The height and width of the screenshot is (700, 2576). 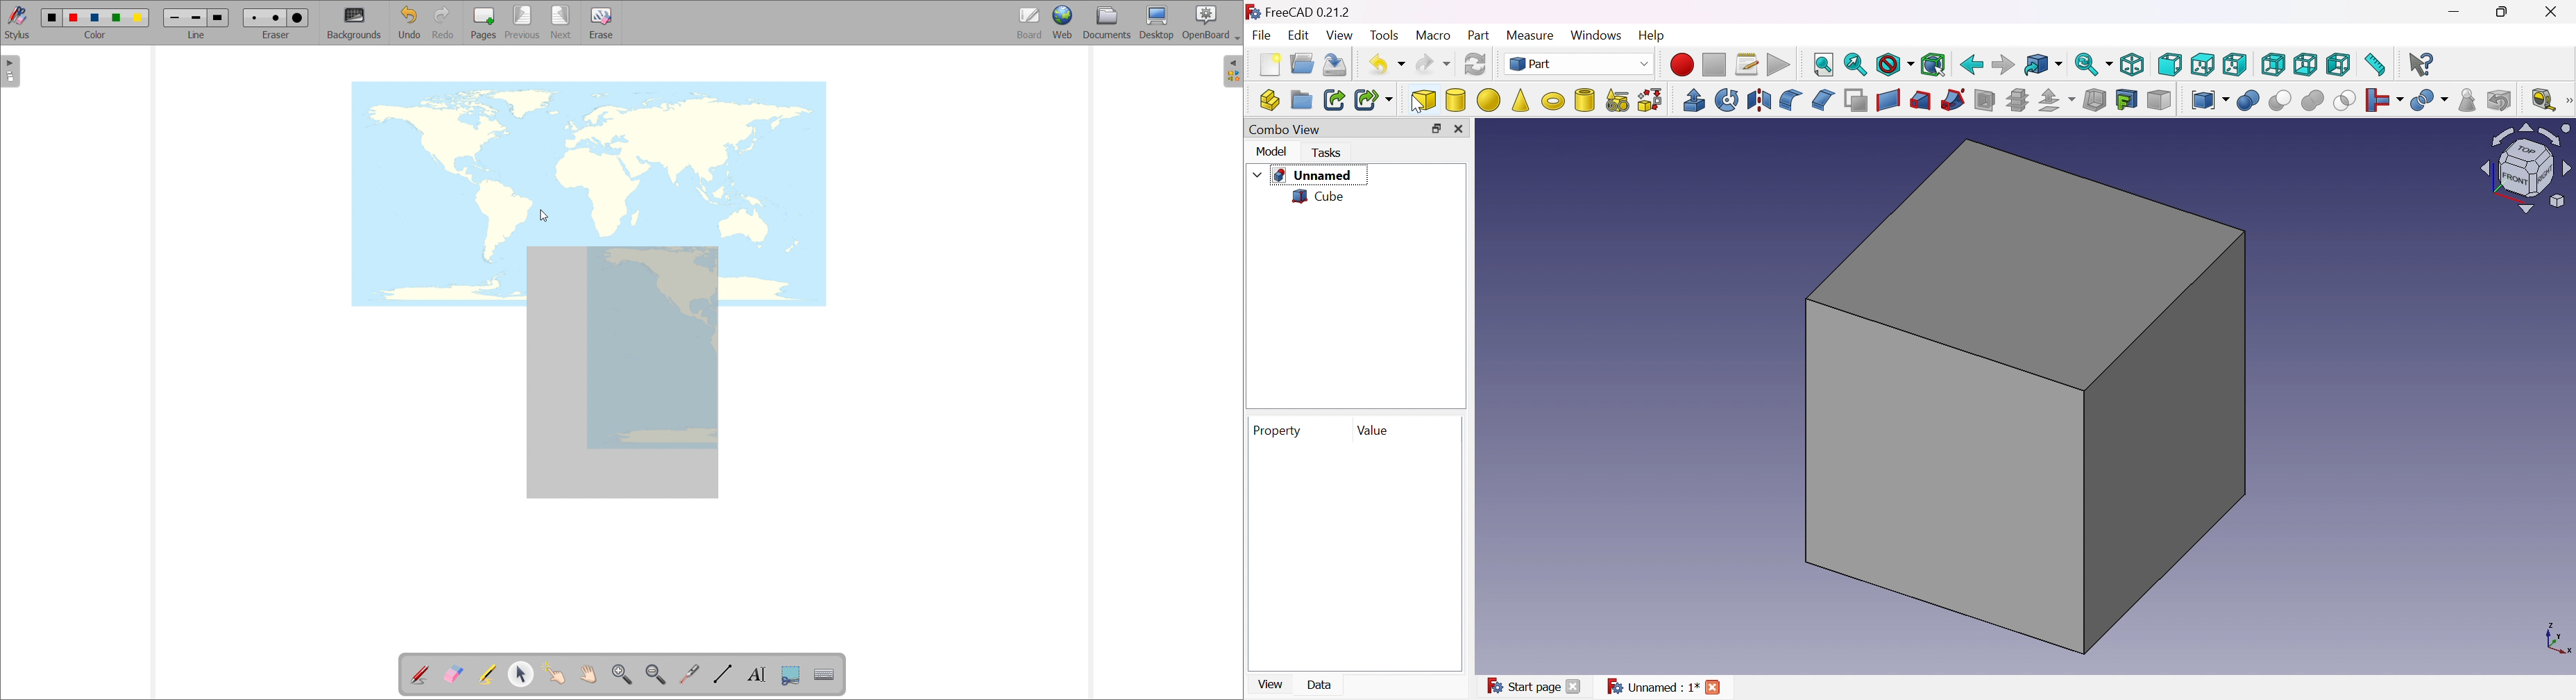 What do you see at coordinates (1790, 101) in the screenshot?
I see `Fillet ` at bounding box center [1790, 101].